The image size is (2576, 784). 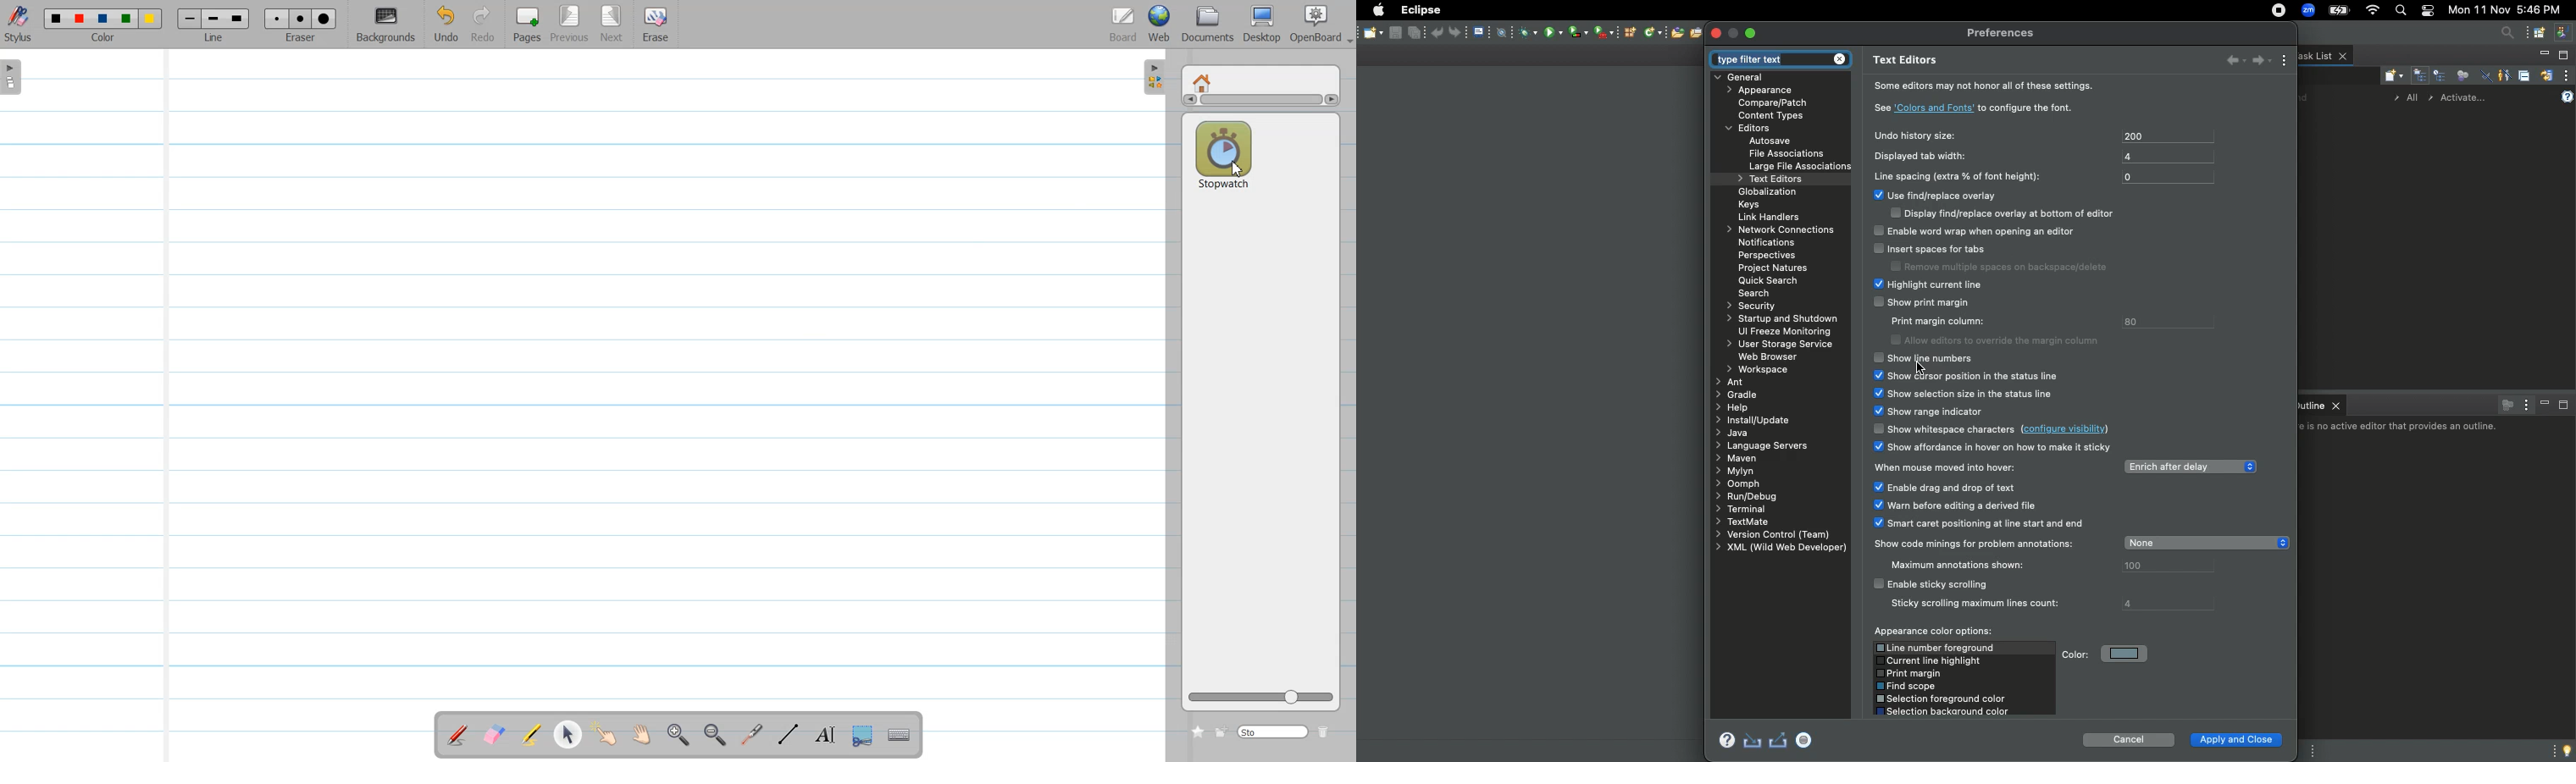 I want to click on Enable word wrap when opening an editor, so click(x=1981, y=231).